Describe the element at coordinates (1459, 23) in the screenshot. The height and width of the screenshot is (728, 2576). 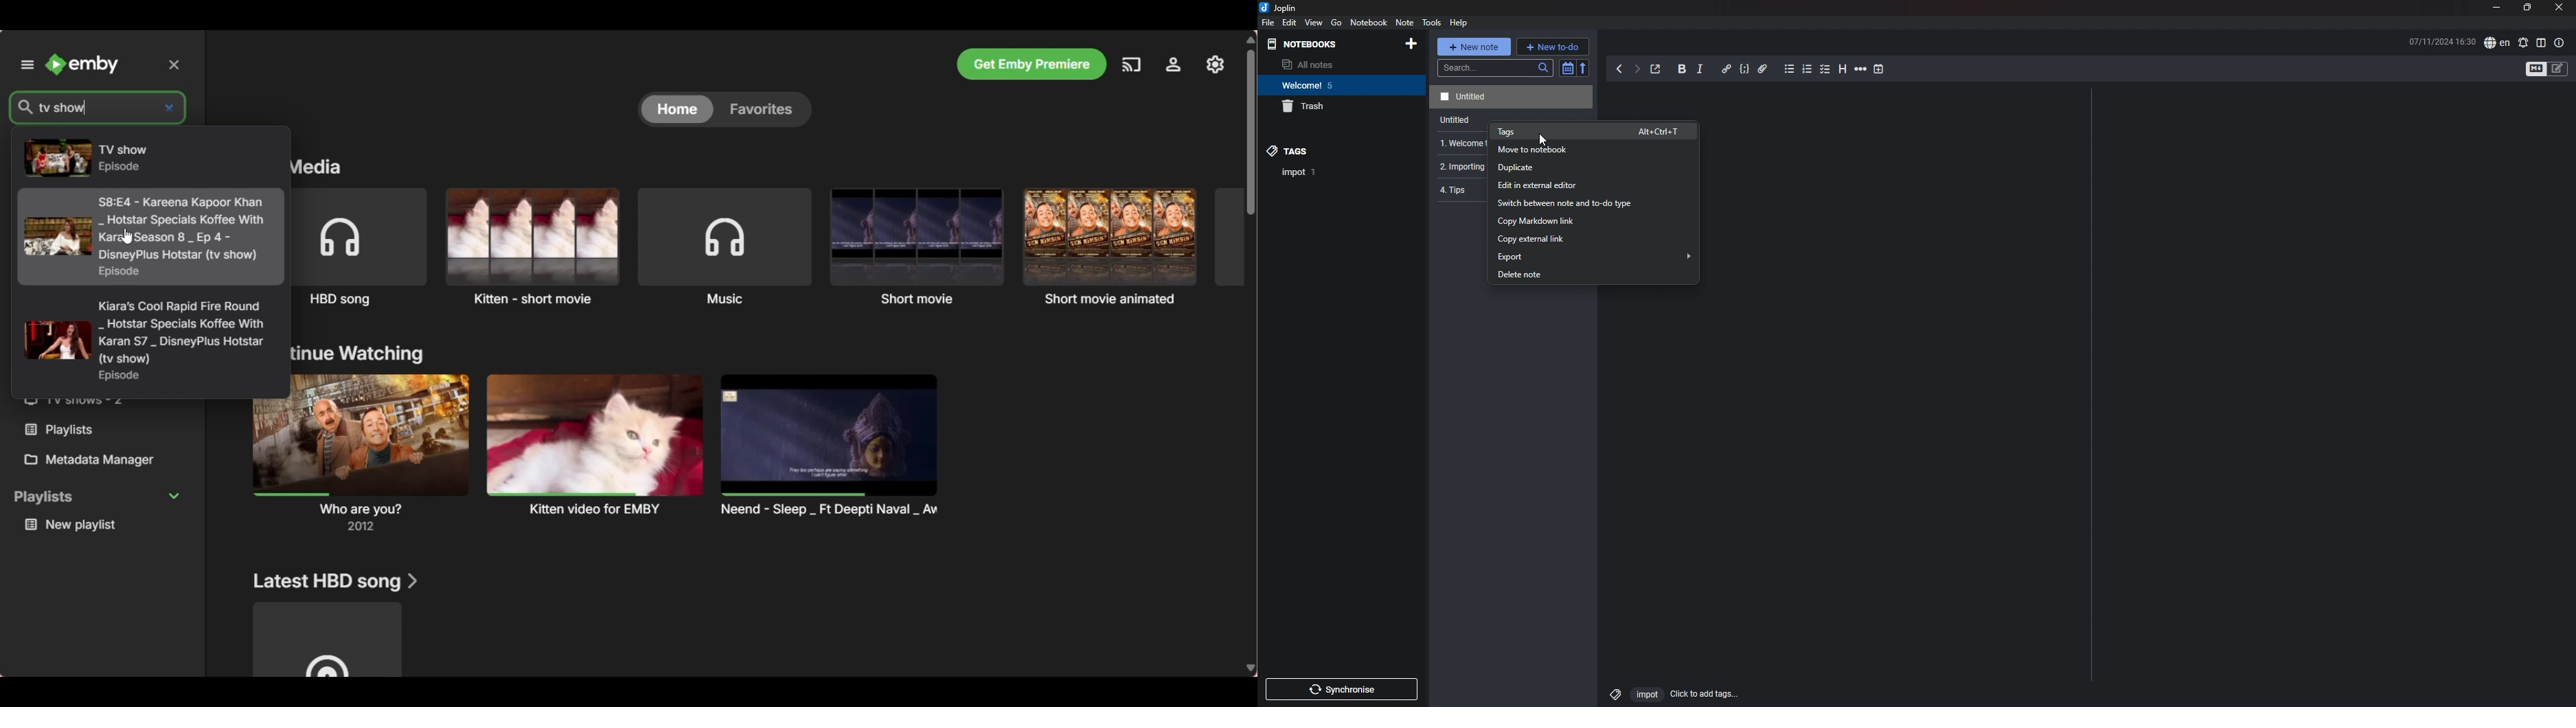
I see `HELP` at that location.